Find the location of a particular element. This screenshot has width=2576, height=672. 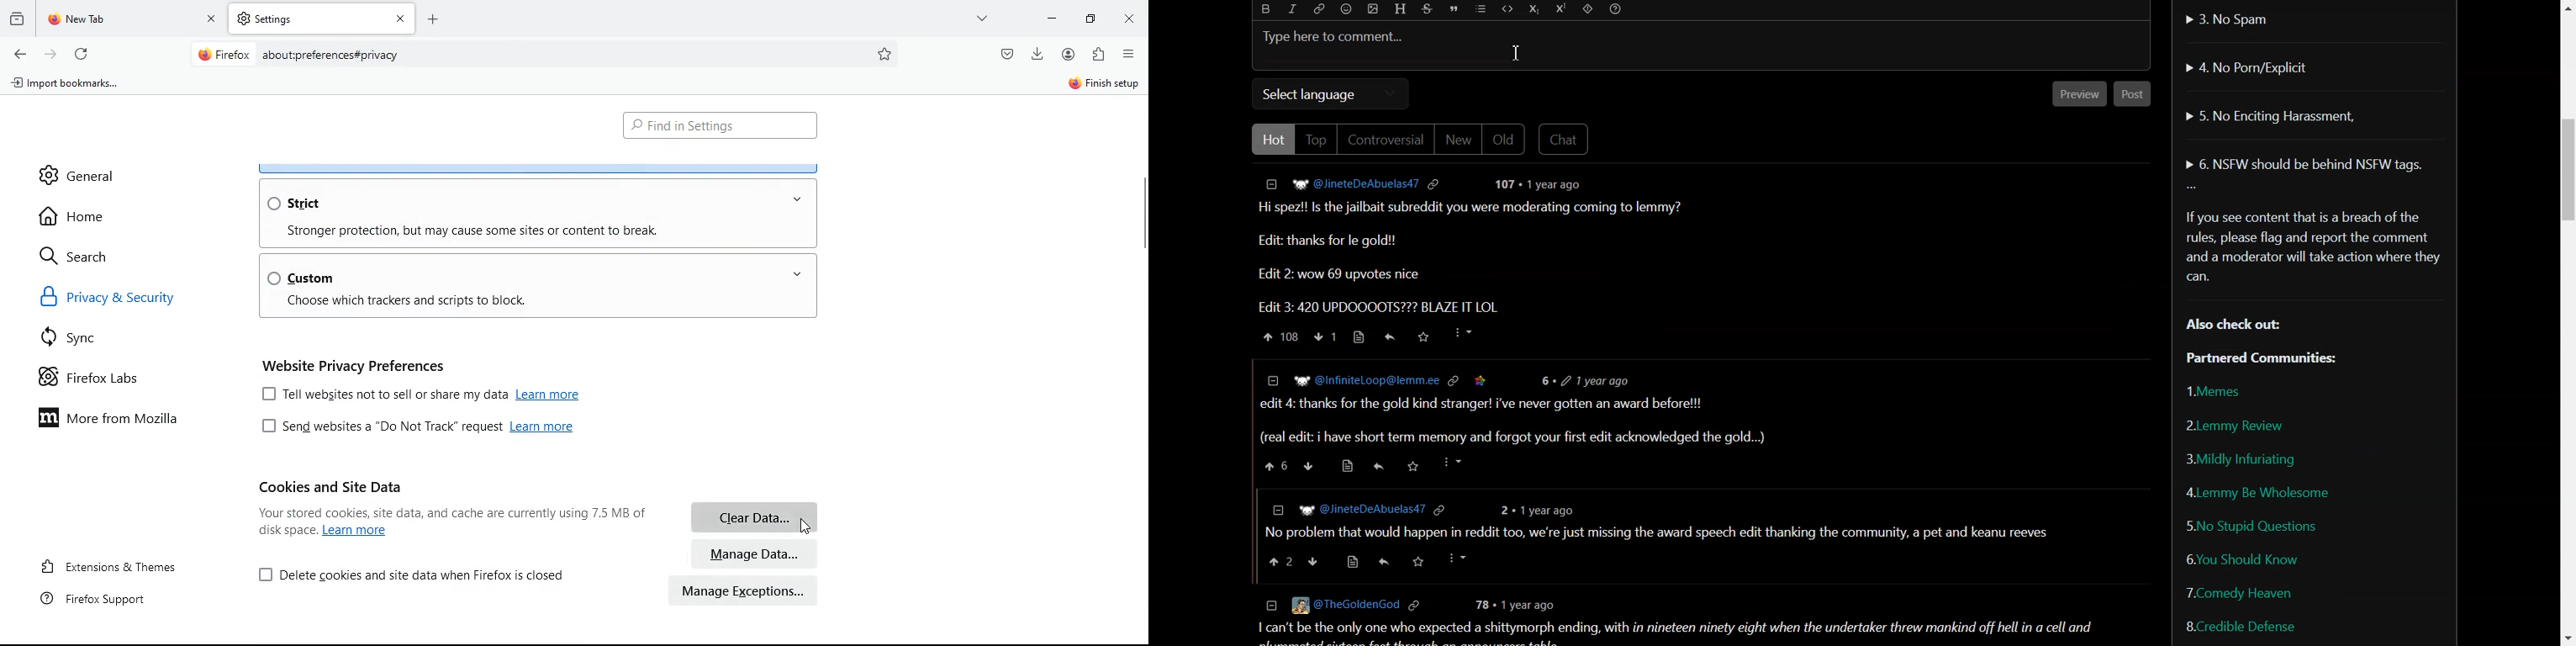

back is located at coordinates (18, 55).